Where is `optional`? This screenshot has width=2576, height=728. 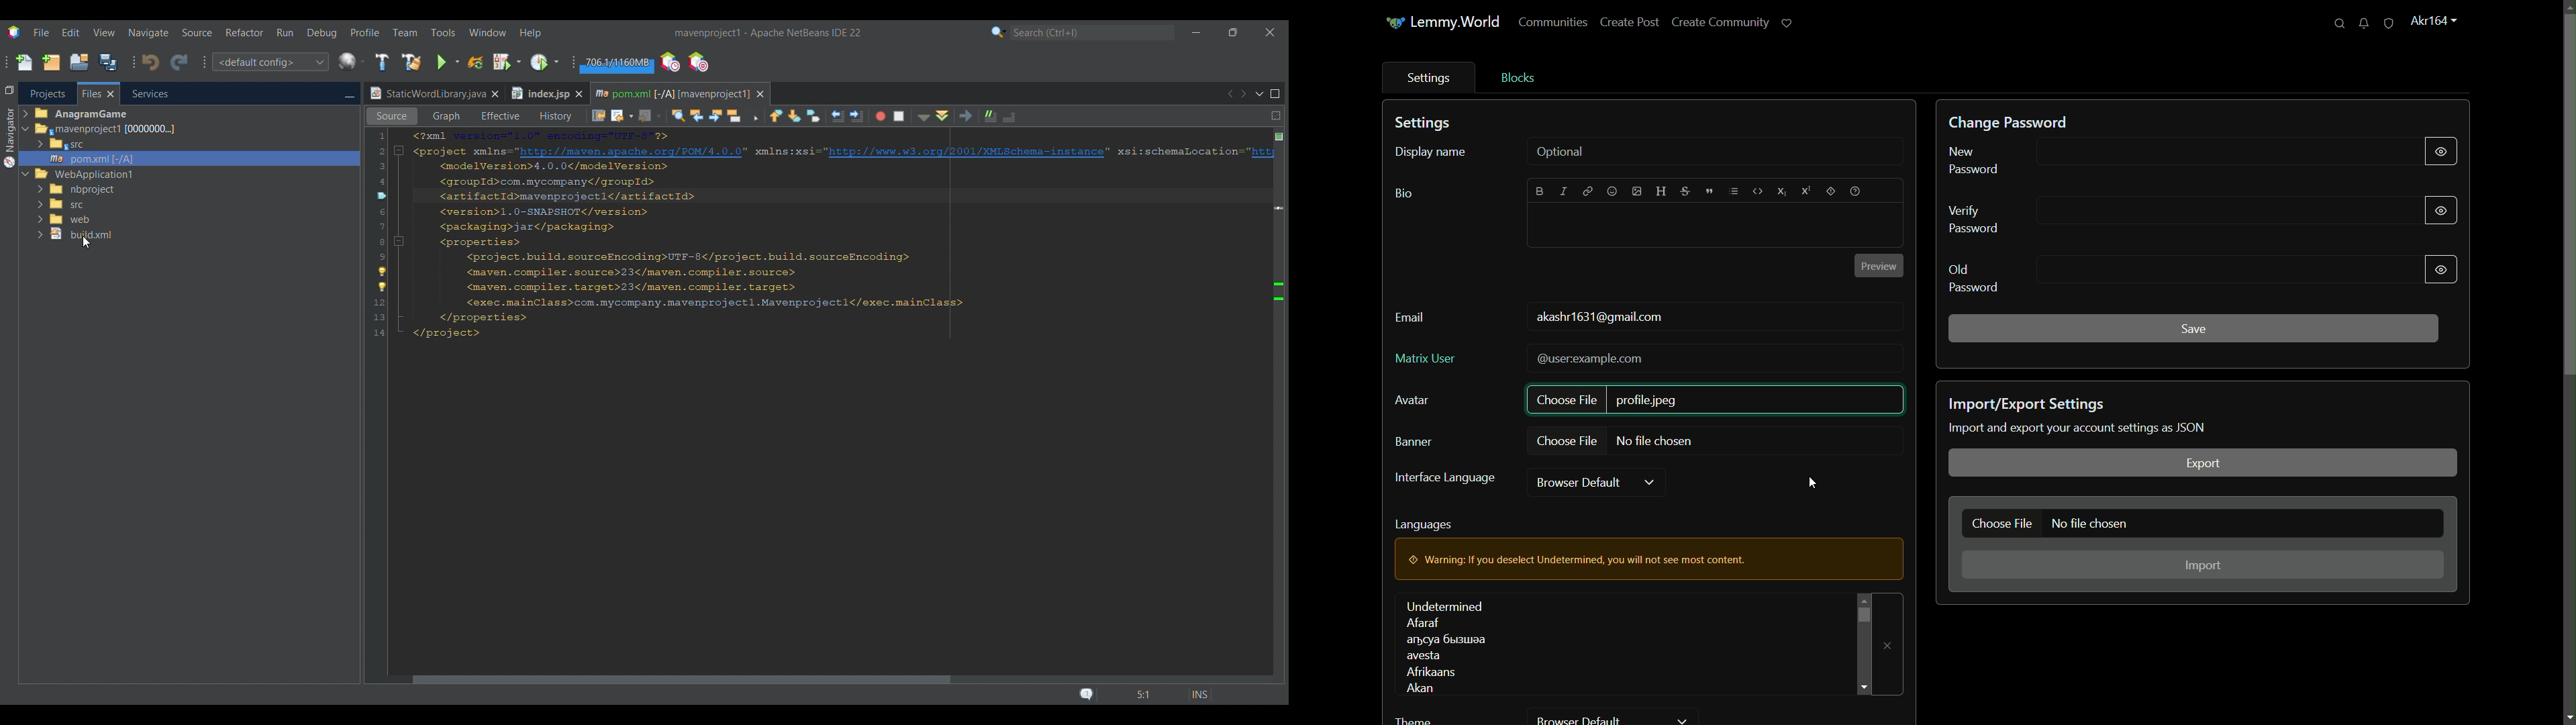
optional is located at coordinates (1562, 152).